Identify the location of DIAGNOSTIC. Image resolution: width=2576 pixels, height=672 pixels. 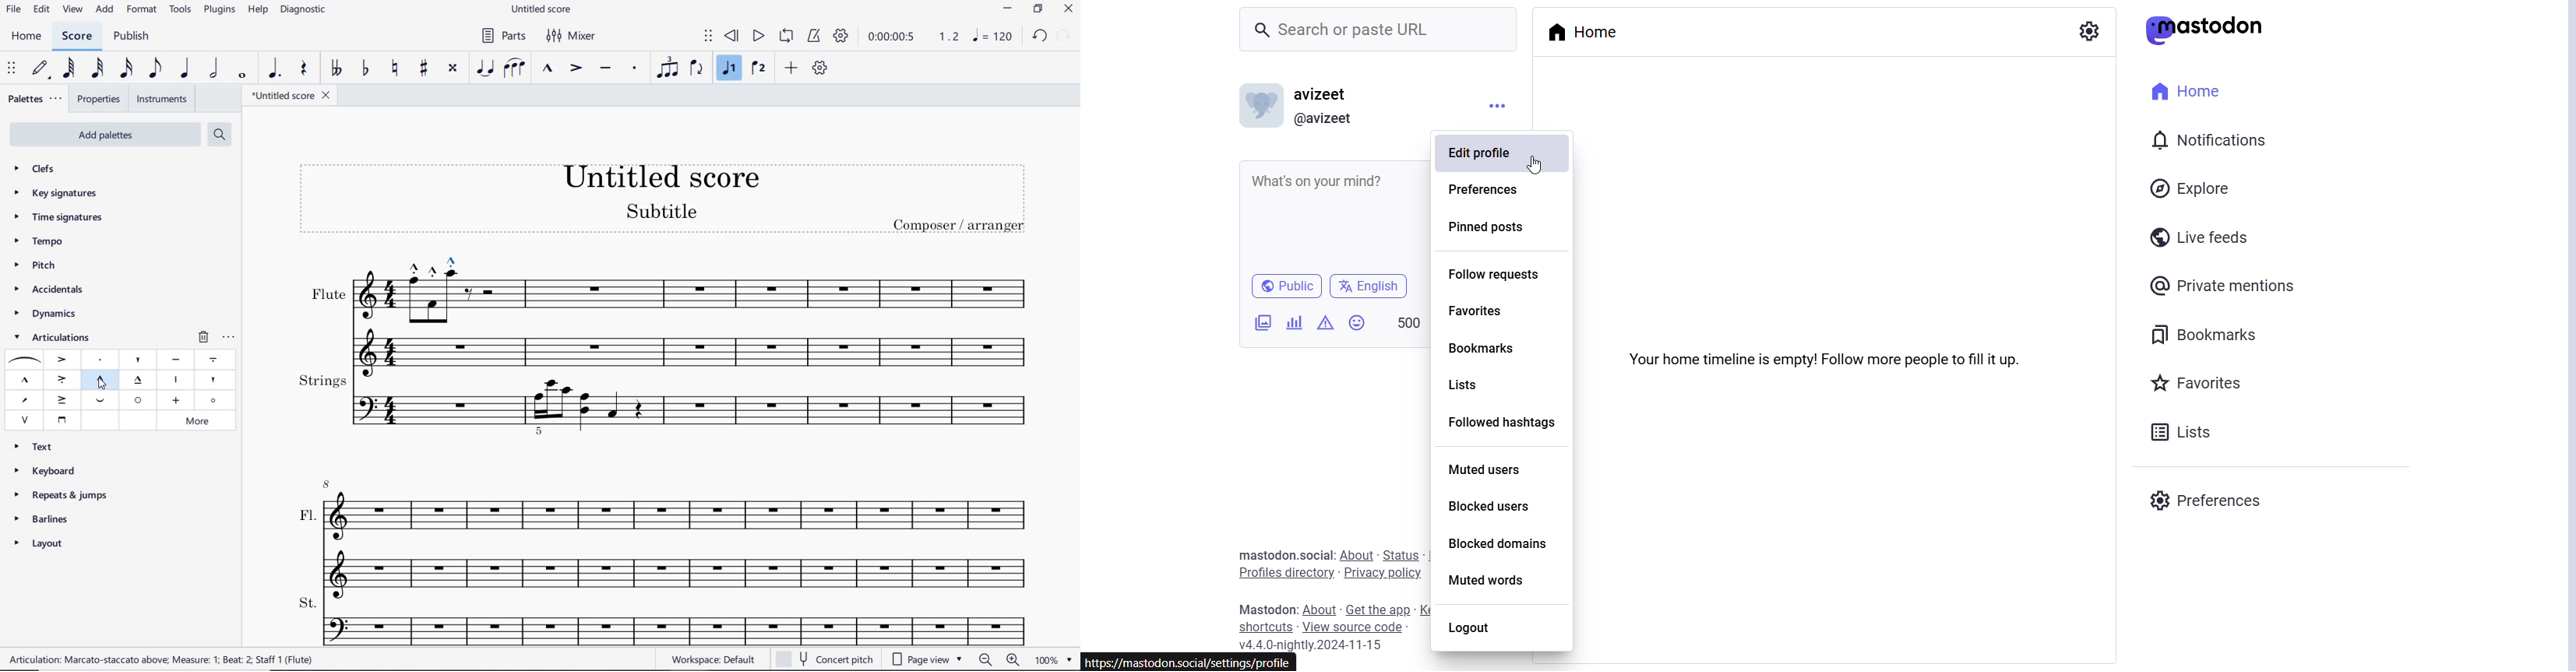
(306, 10).